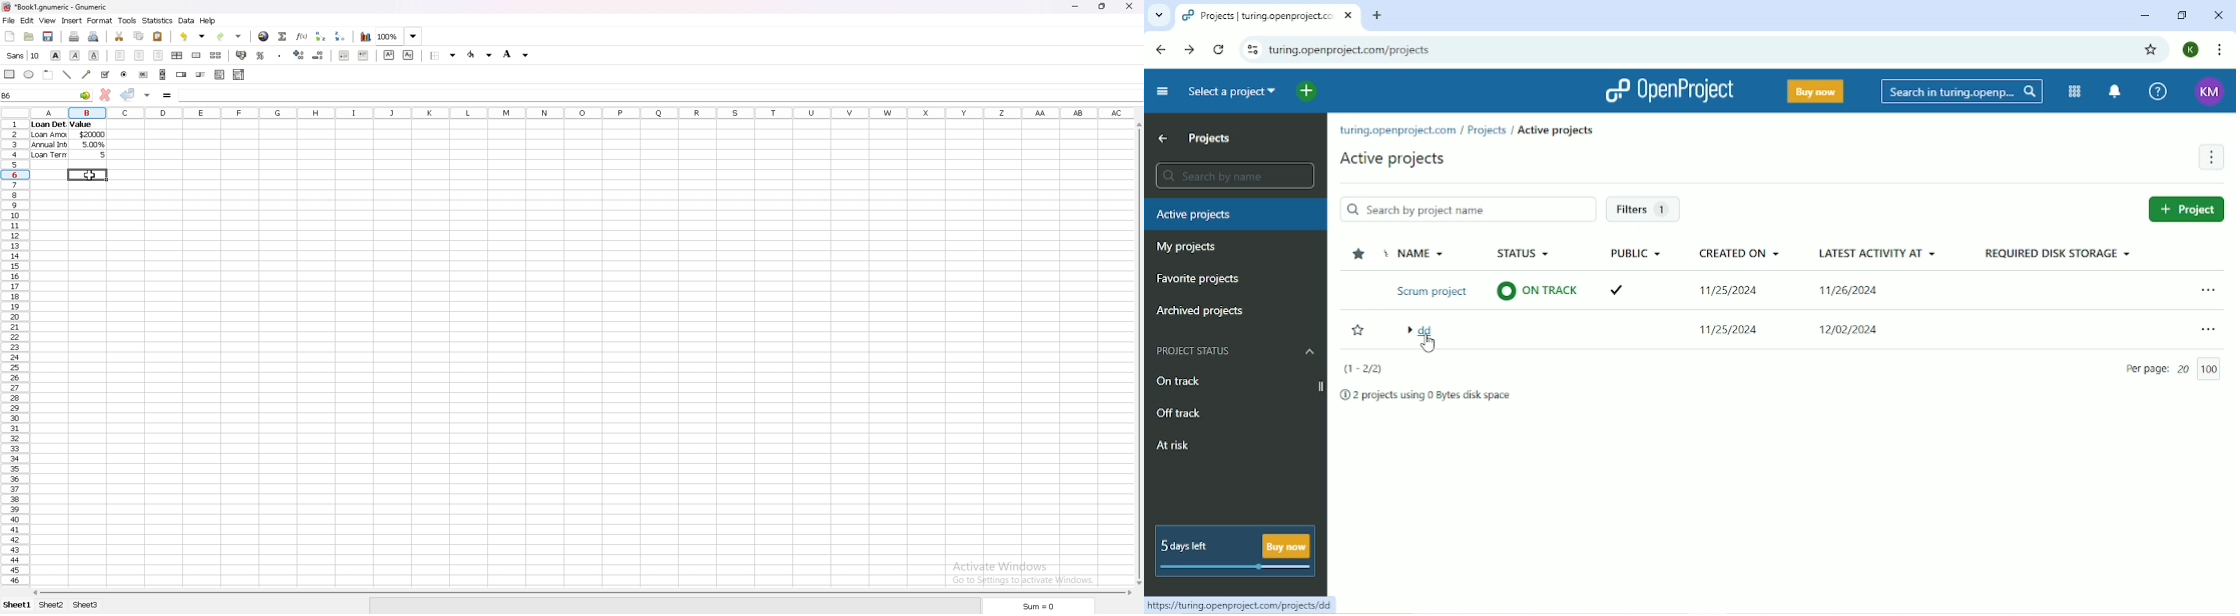  Describe the element at coordinates (120, 55) in the screenshot. I see `left align` at that location.